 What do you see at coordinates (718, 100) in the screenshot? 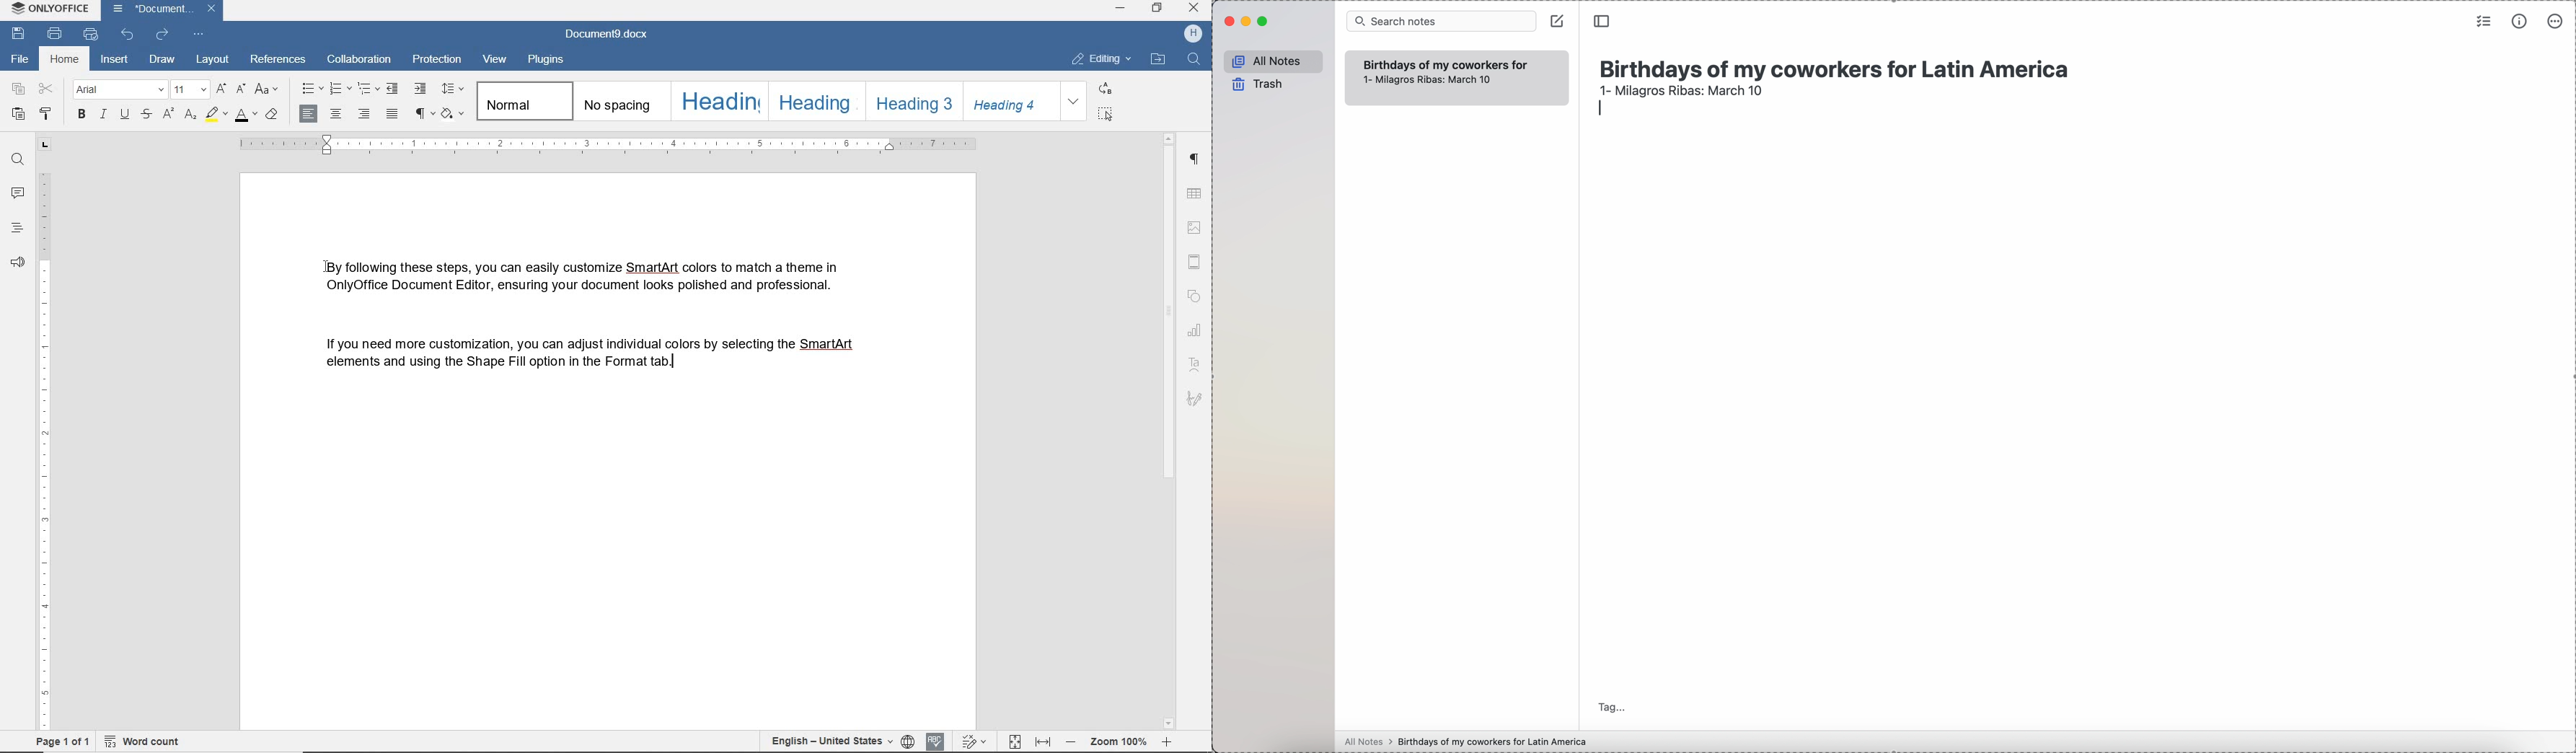
I see `heading 1` at bounding box center [718, 100].